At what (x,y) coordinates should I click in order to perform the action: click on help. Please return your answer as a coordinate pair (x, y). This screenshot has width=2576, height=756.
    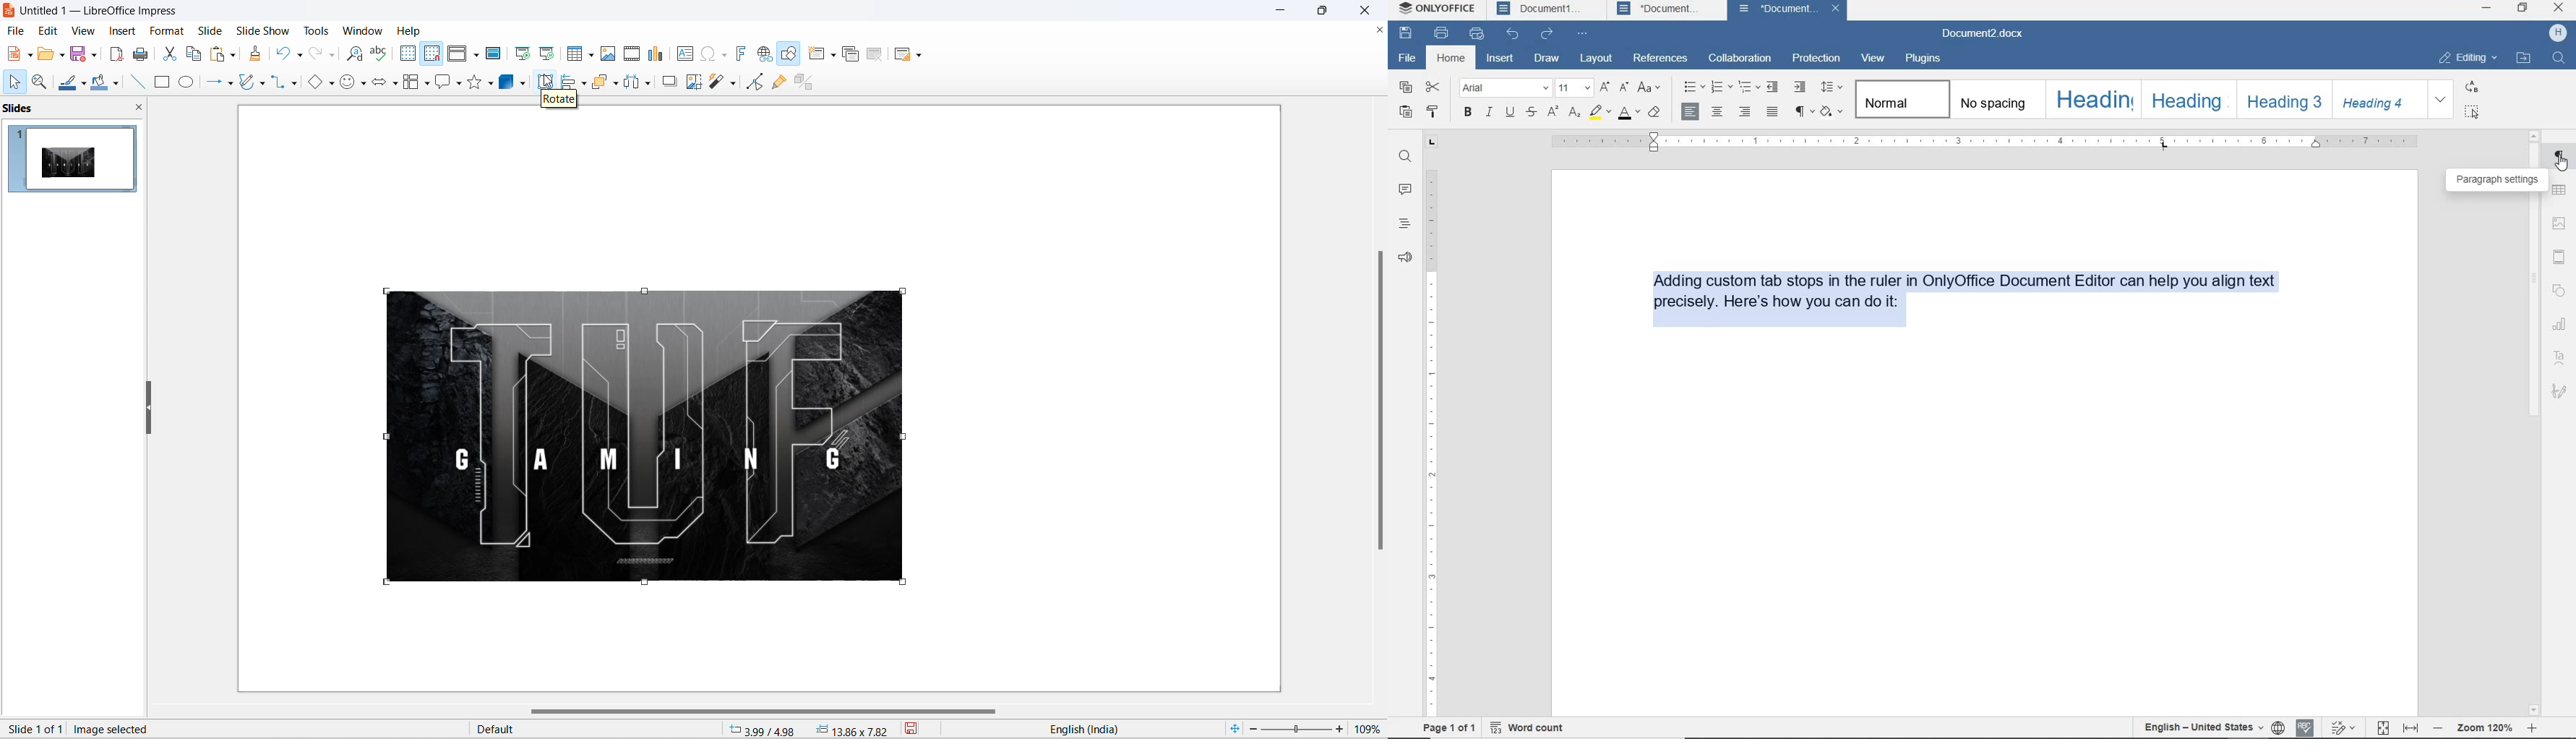
    Looking at the image, I should click on (410, 30).